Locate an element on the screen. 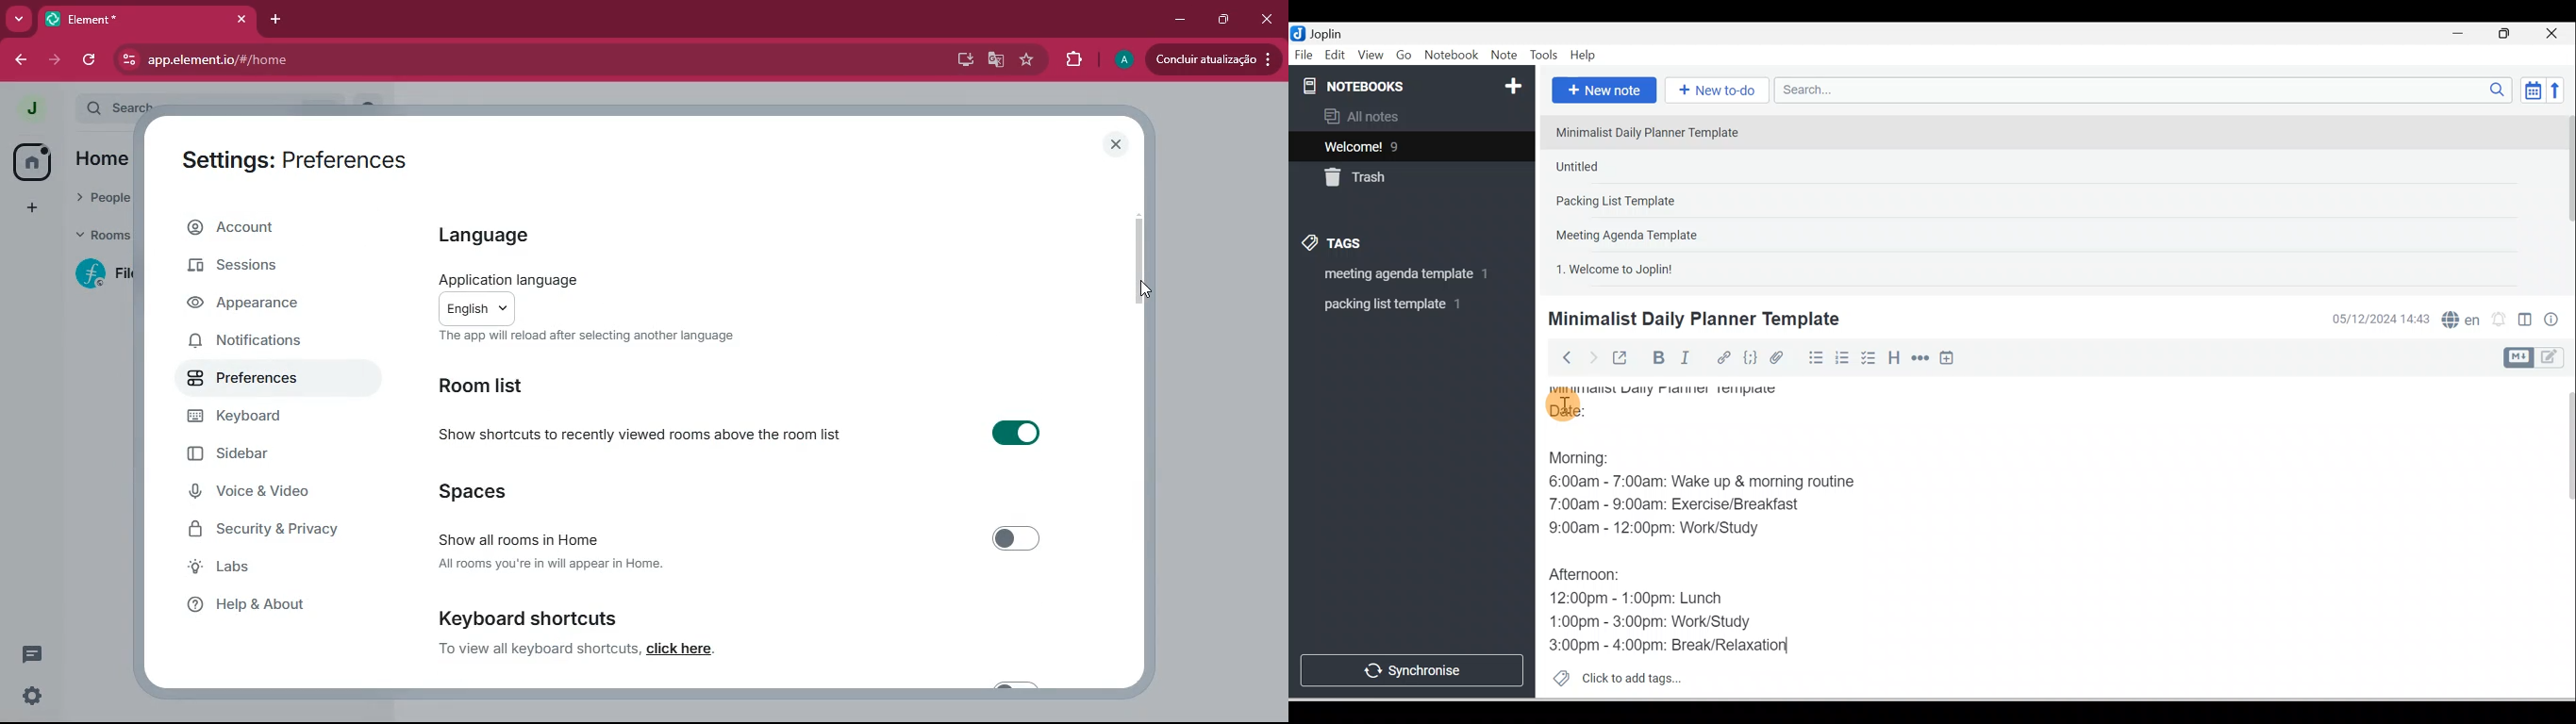  3:00pm - 4:00pm: Break/Relaxation is located at coordinates (1694, 646).